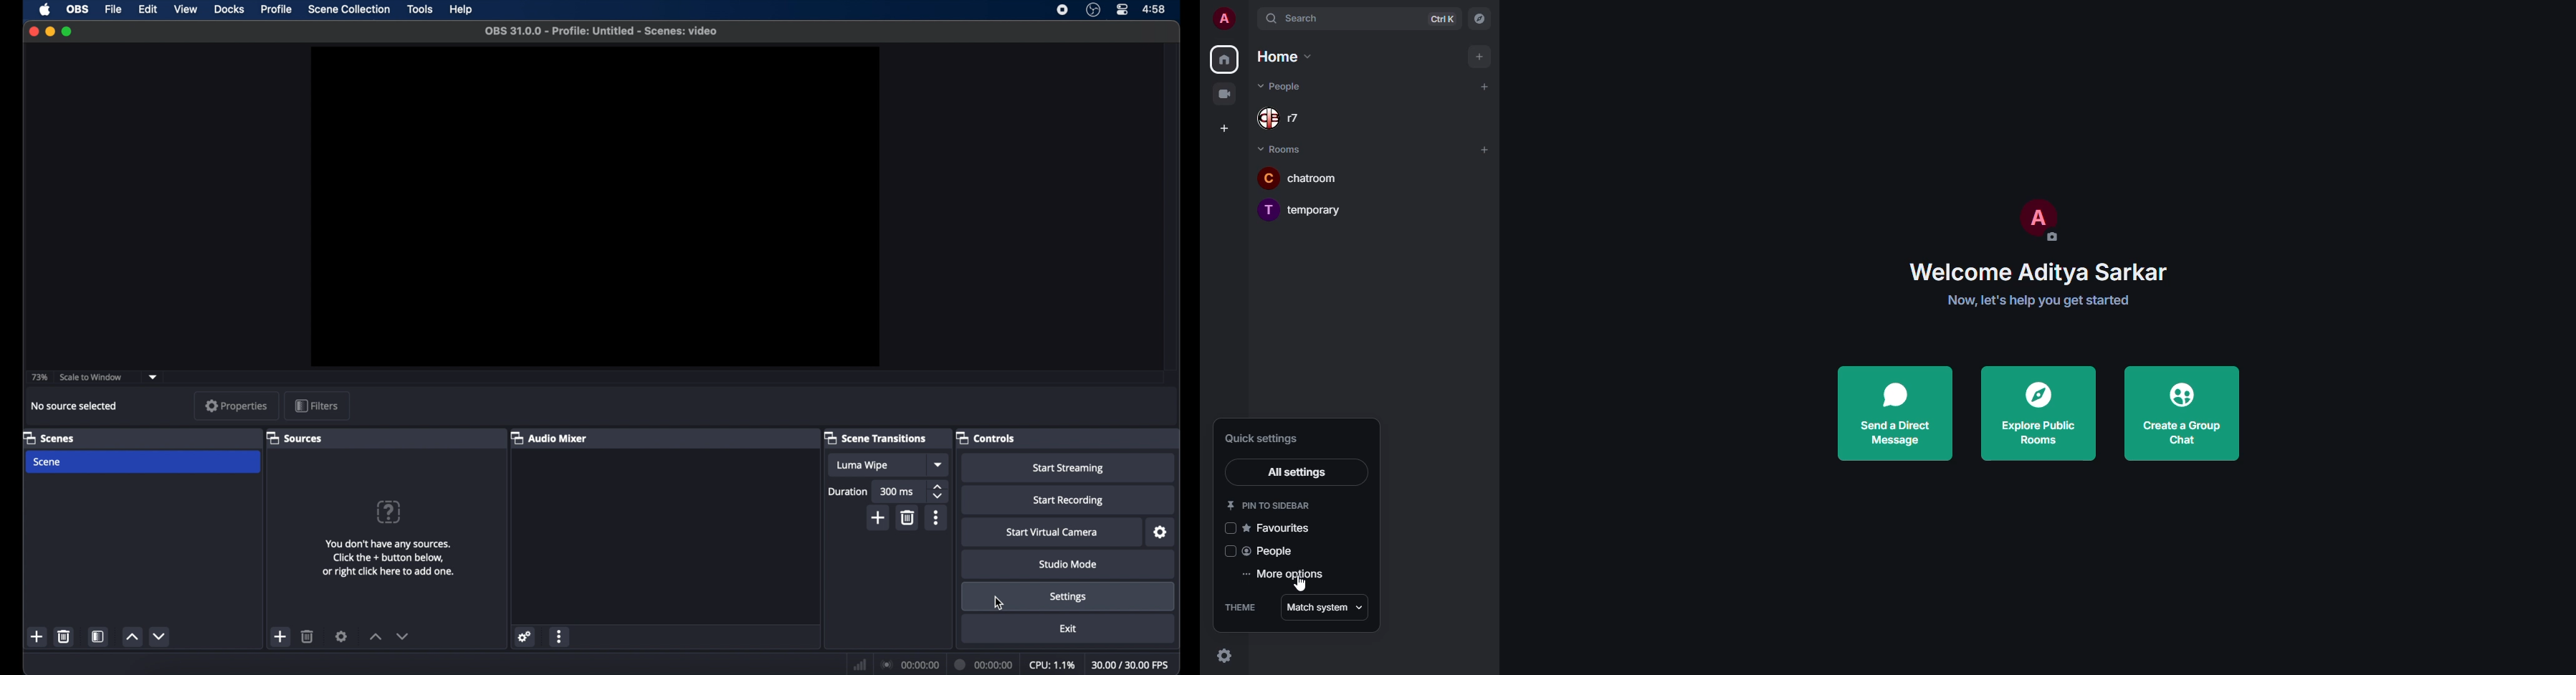 Image resolution: width=2576 pixels, height=700 pixels. What do you see at coordinates (1295, 471) in the screenshot?
I see `all settings` at bounding box center [1295, 471].